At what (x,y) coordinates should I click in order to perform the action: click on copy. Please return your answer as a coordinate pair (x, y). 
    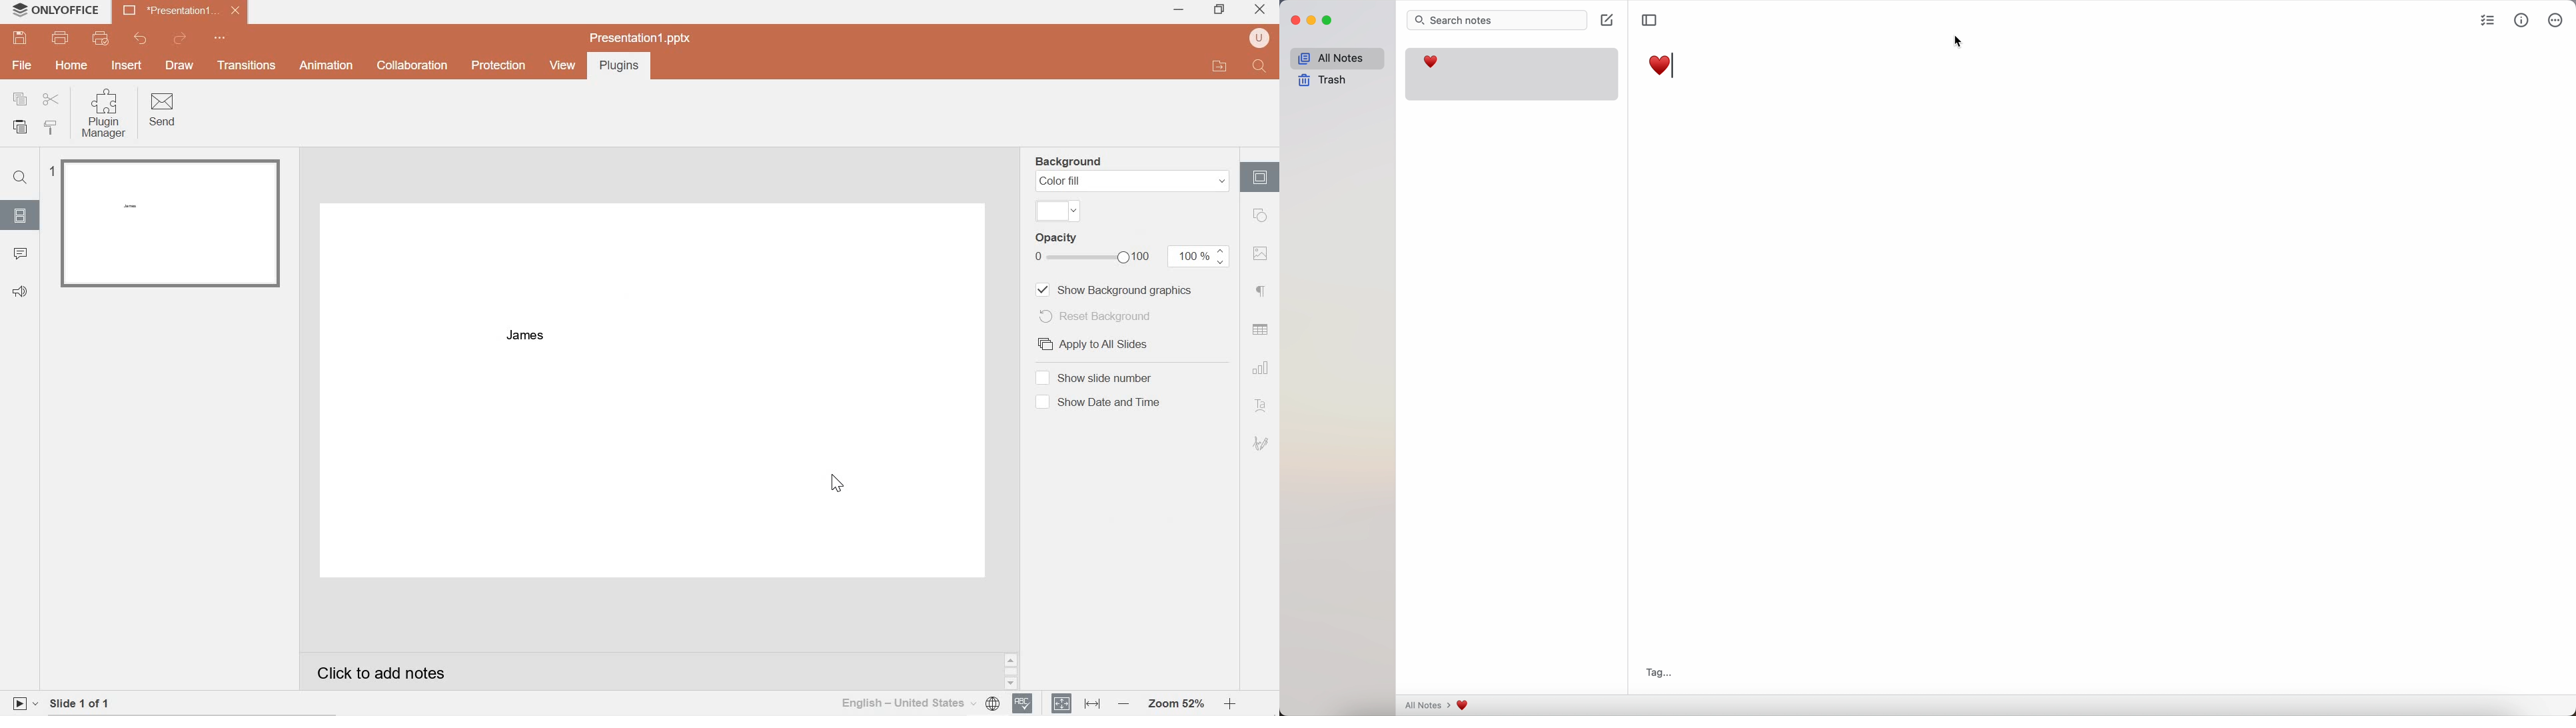
    Looking at the image, I should click on (20, 99).